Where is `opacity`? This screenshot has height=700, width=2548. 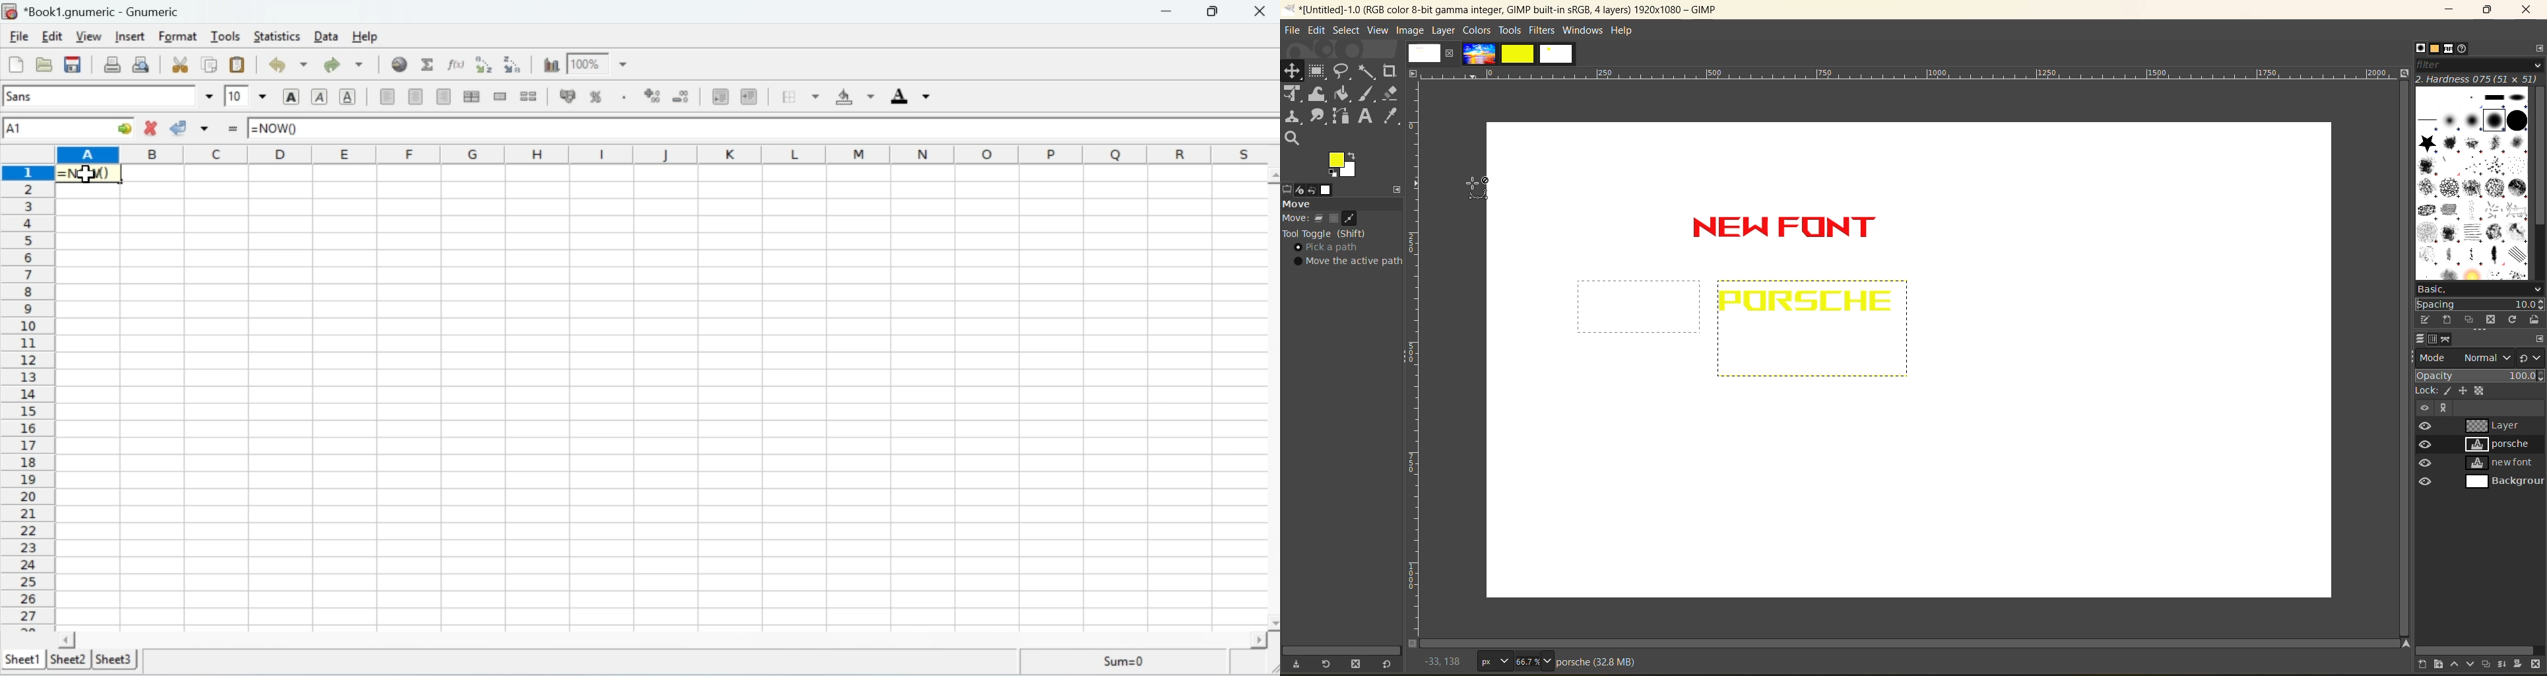
opacity is located at coordinates (2479, 375).